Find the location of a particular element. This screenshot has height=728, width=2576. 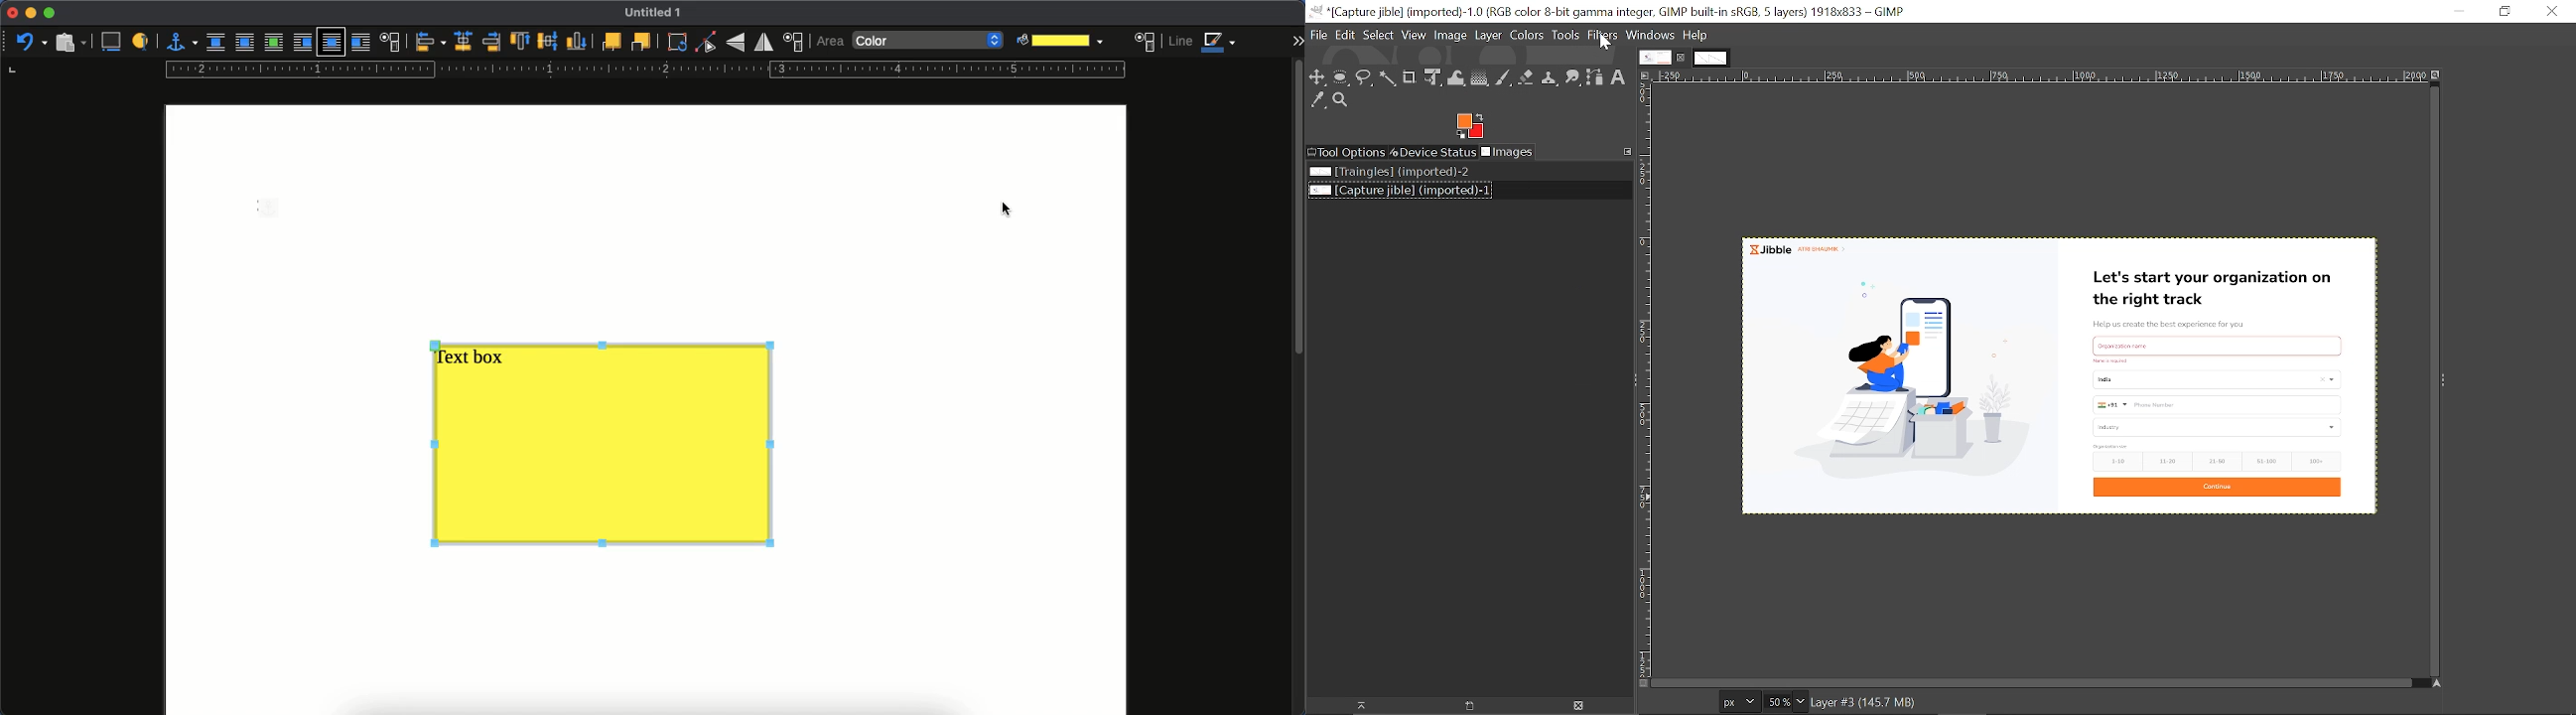

position and size is located at coordinates (795, 42).